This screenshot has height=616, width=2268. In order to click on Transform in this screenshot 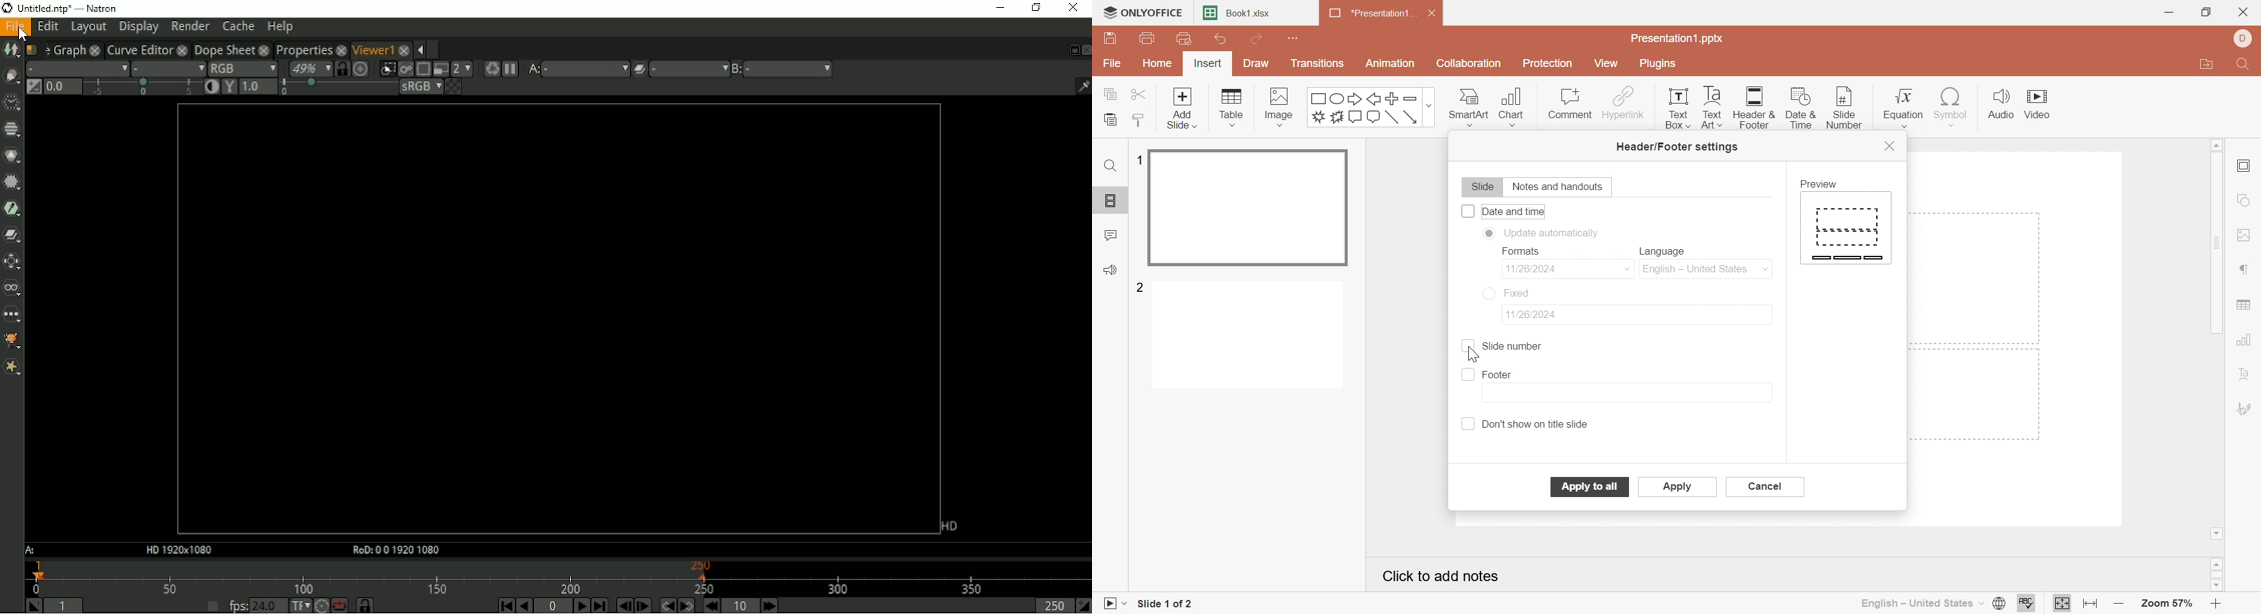, I will do `click(14, 261)`.